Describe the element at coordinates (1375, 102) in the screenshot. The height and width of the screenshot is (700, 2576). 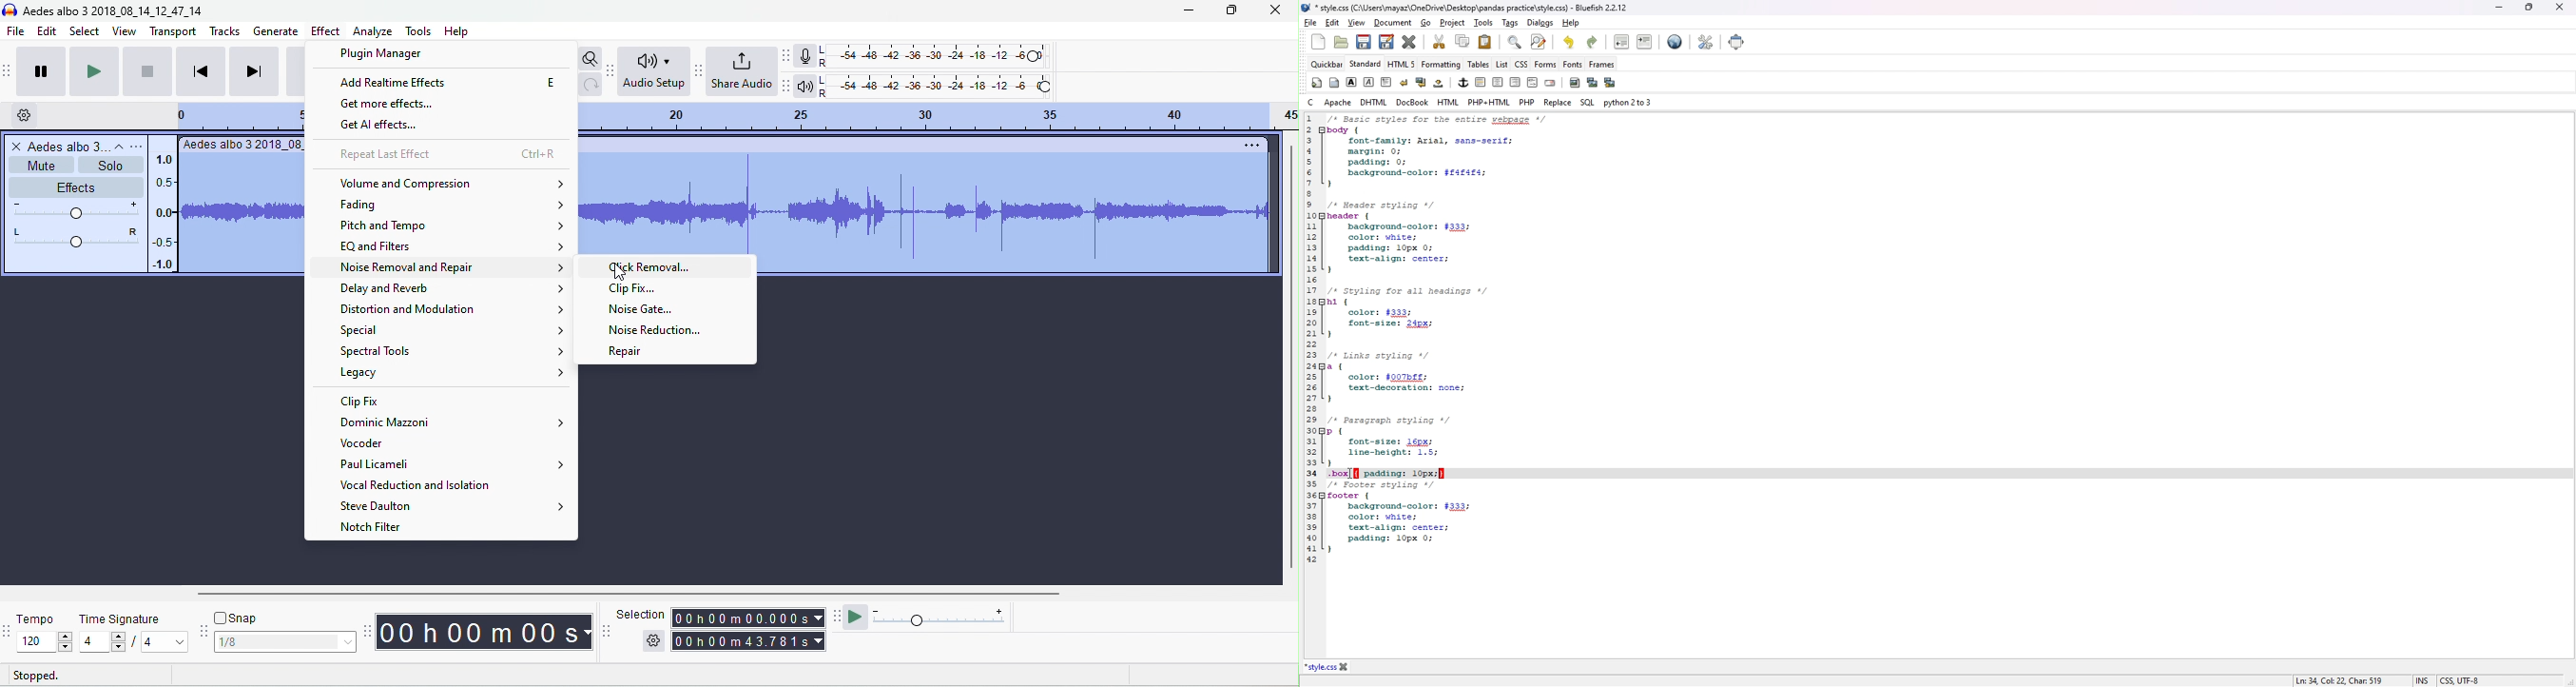
I see `dhtml` at that location.